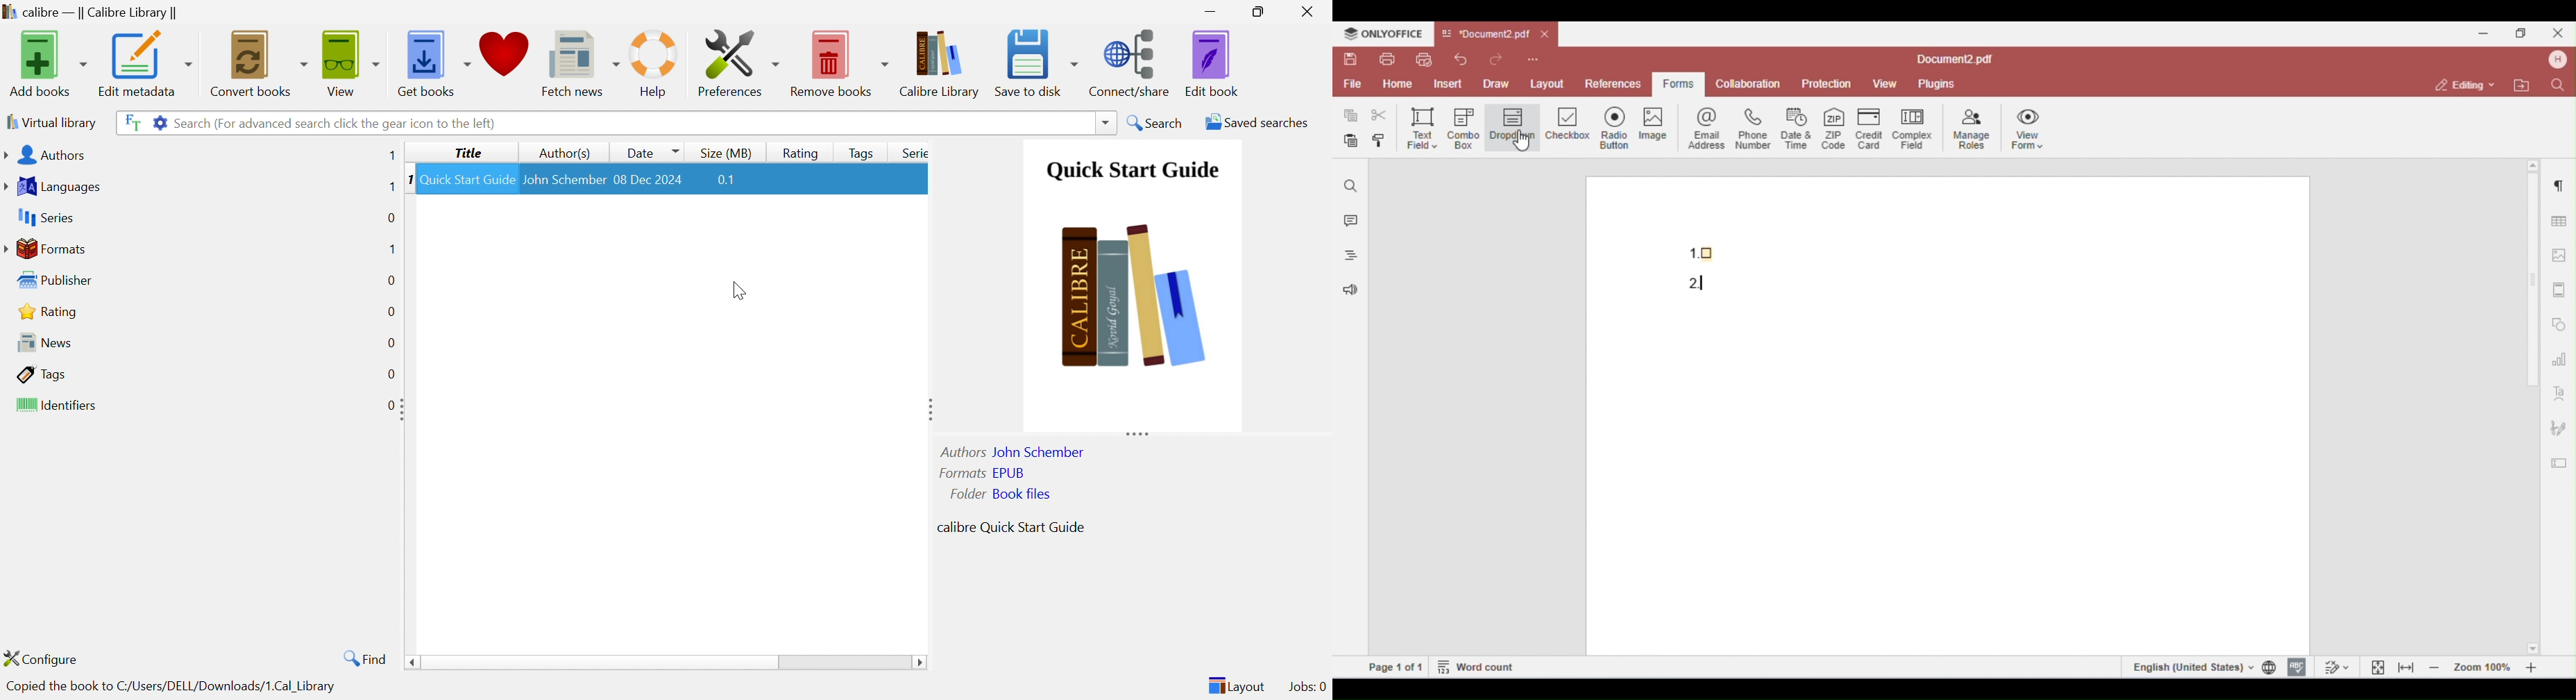  What do you see at coordinates (561, 153) in the screenshot?
I see `Author(s)` at bounding box center [561, 153].